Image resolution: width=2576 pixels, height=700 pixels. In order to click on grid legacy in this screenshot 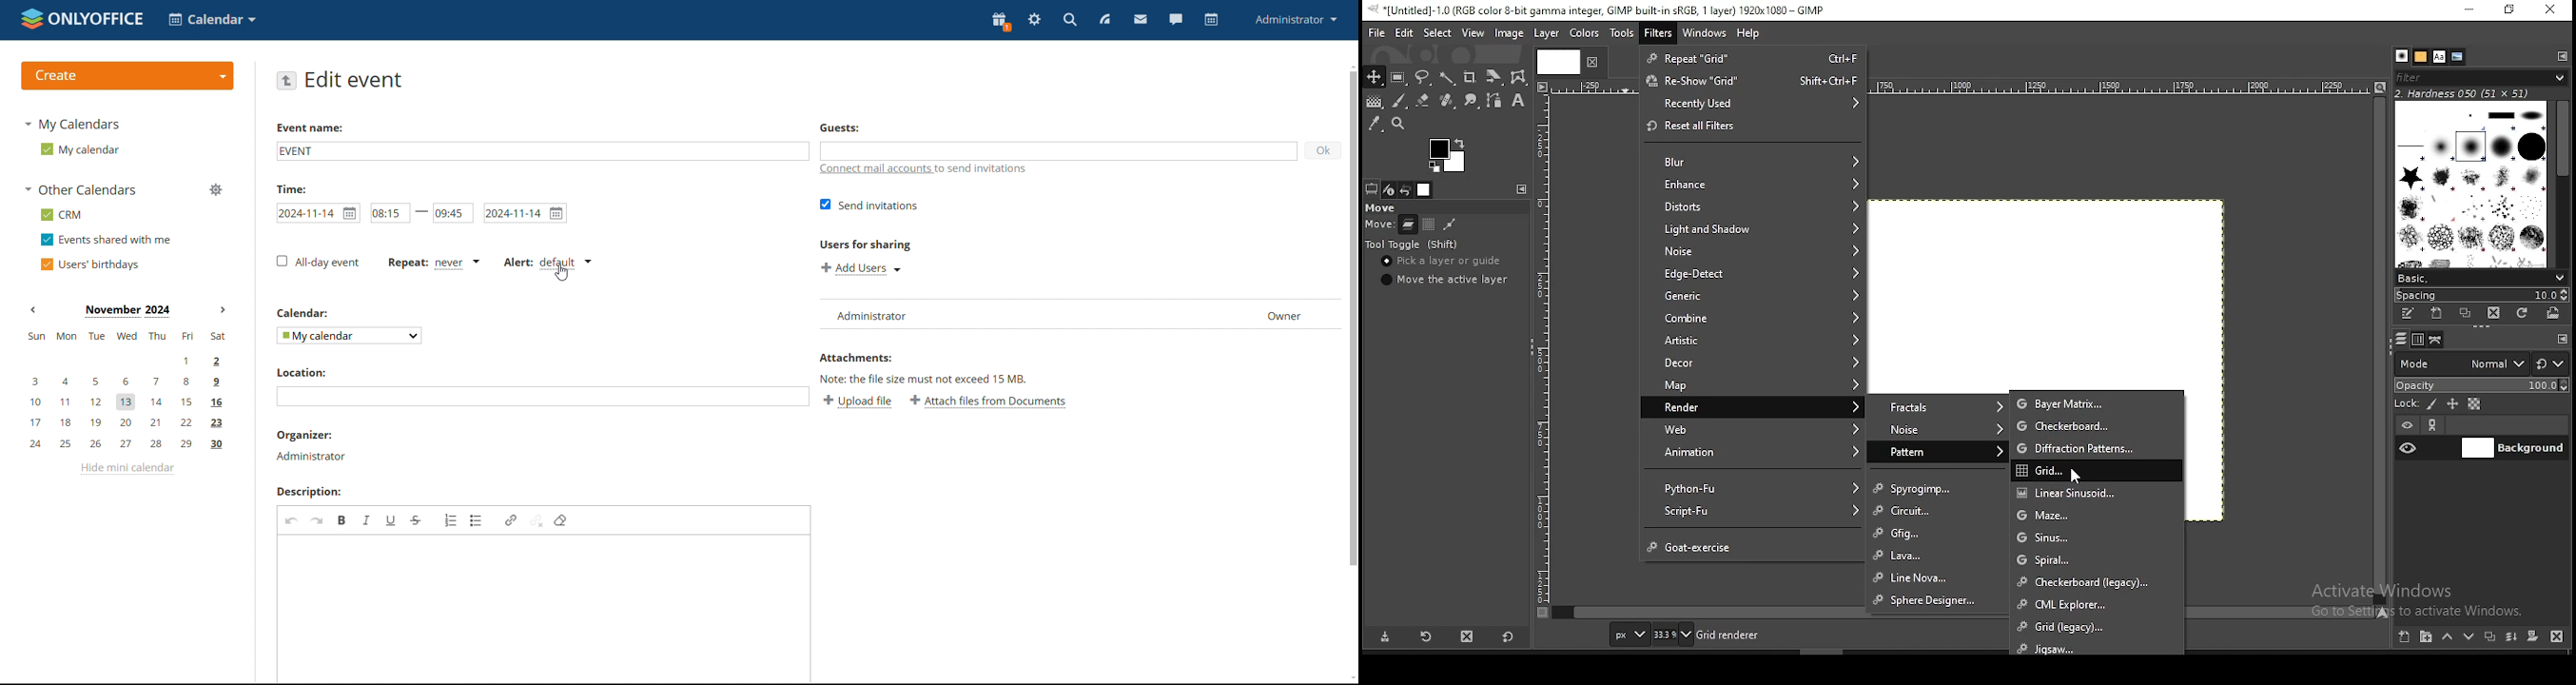, I will do `click(2100, 625)`.